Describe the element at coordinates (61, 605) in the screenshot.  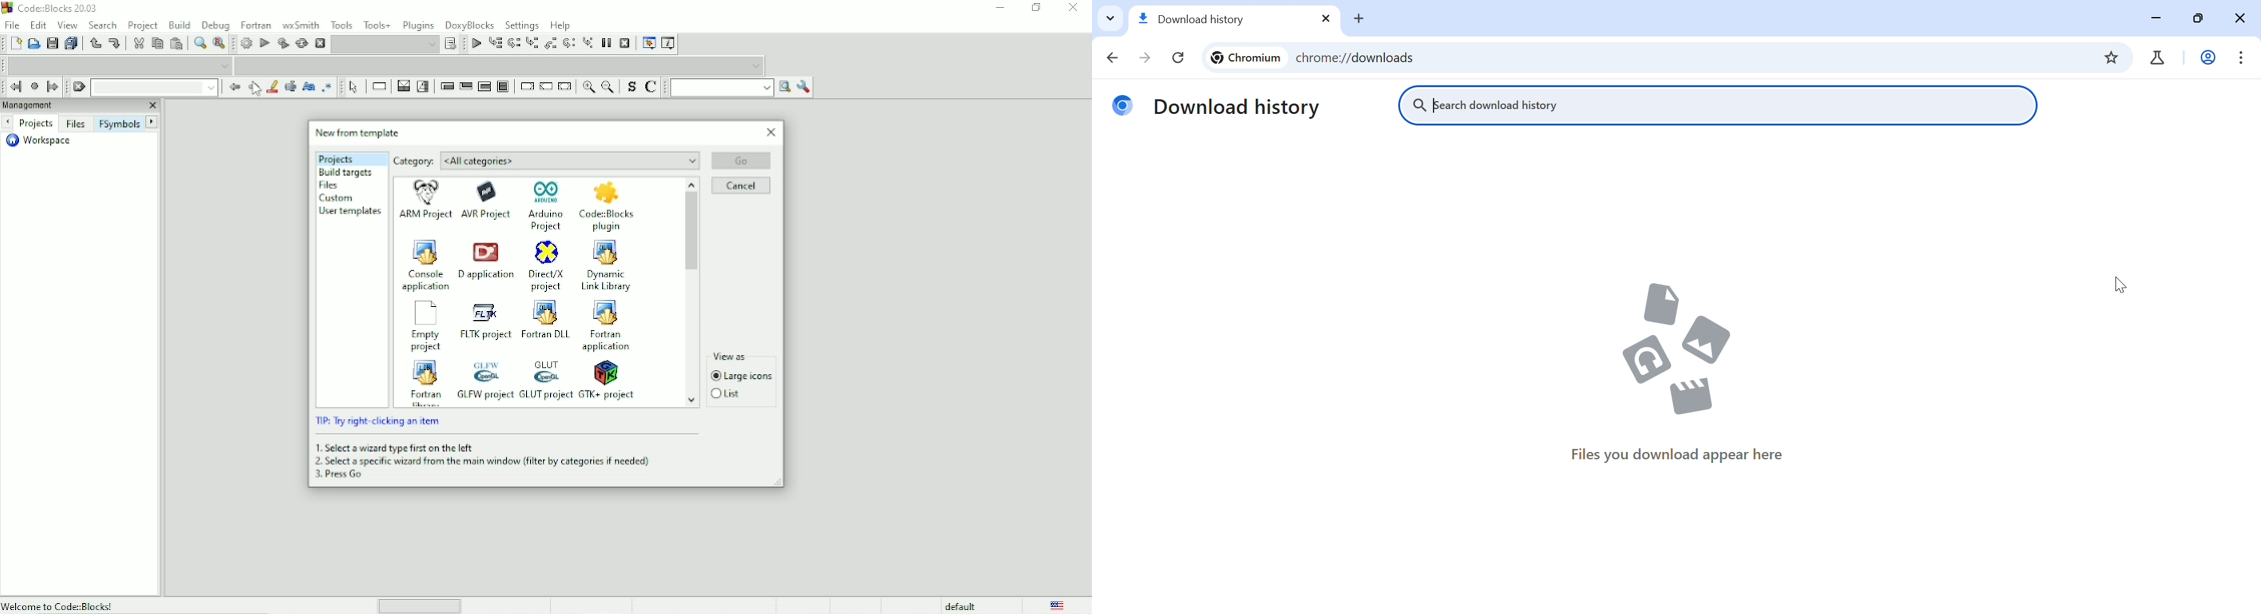
I see `Welcome to Code:Block` at that location.